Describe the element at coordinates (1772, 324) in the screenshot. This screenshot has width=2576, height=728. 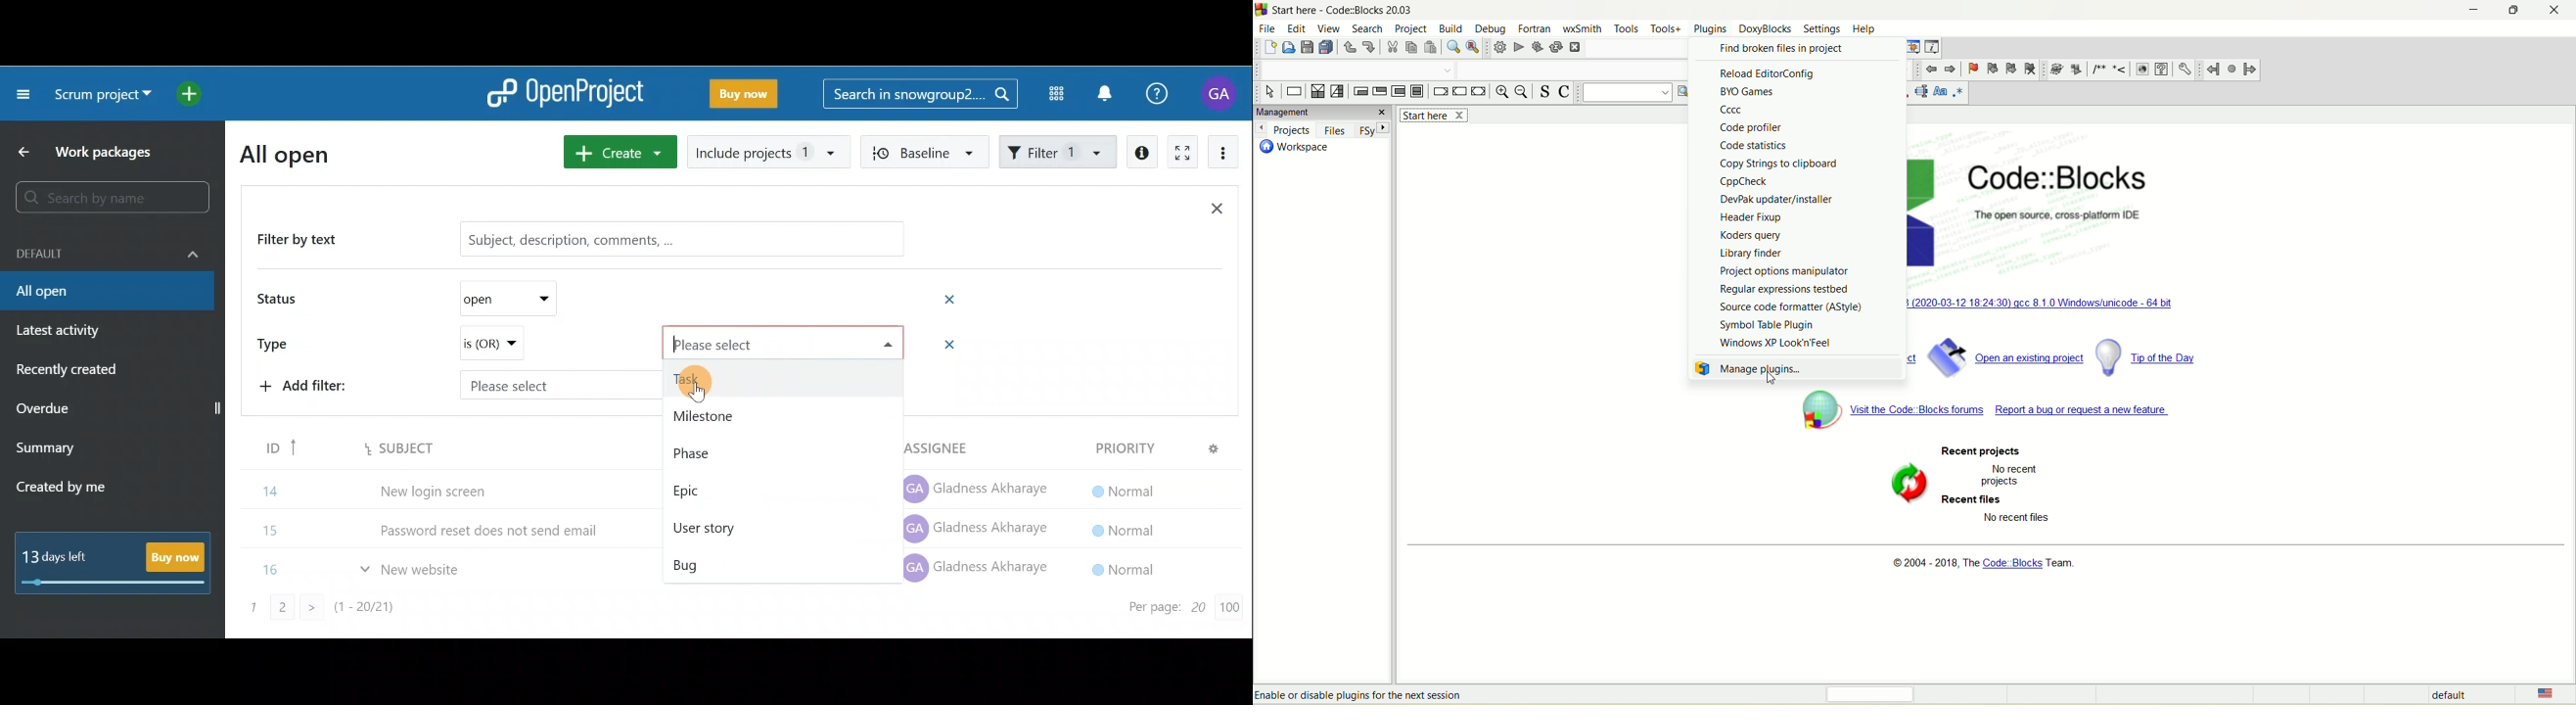
I see `symbol table plugin` at that location.